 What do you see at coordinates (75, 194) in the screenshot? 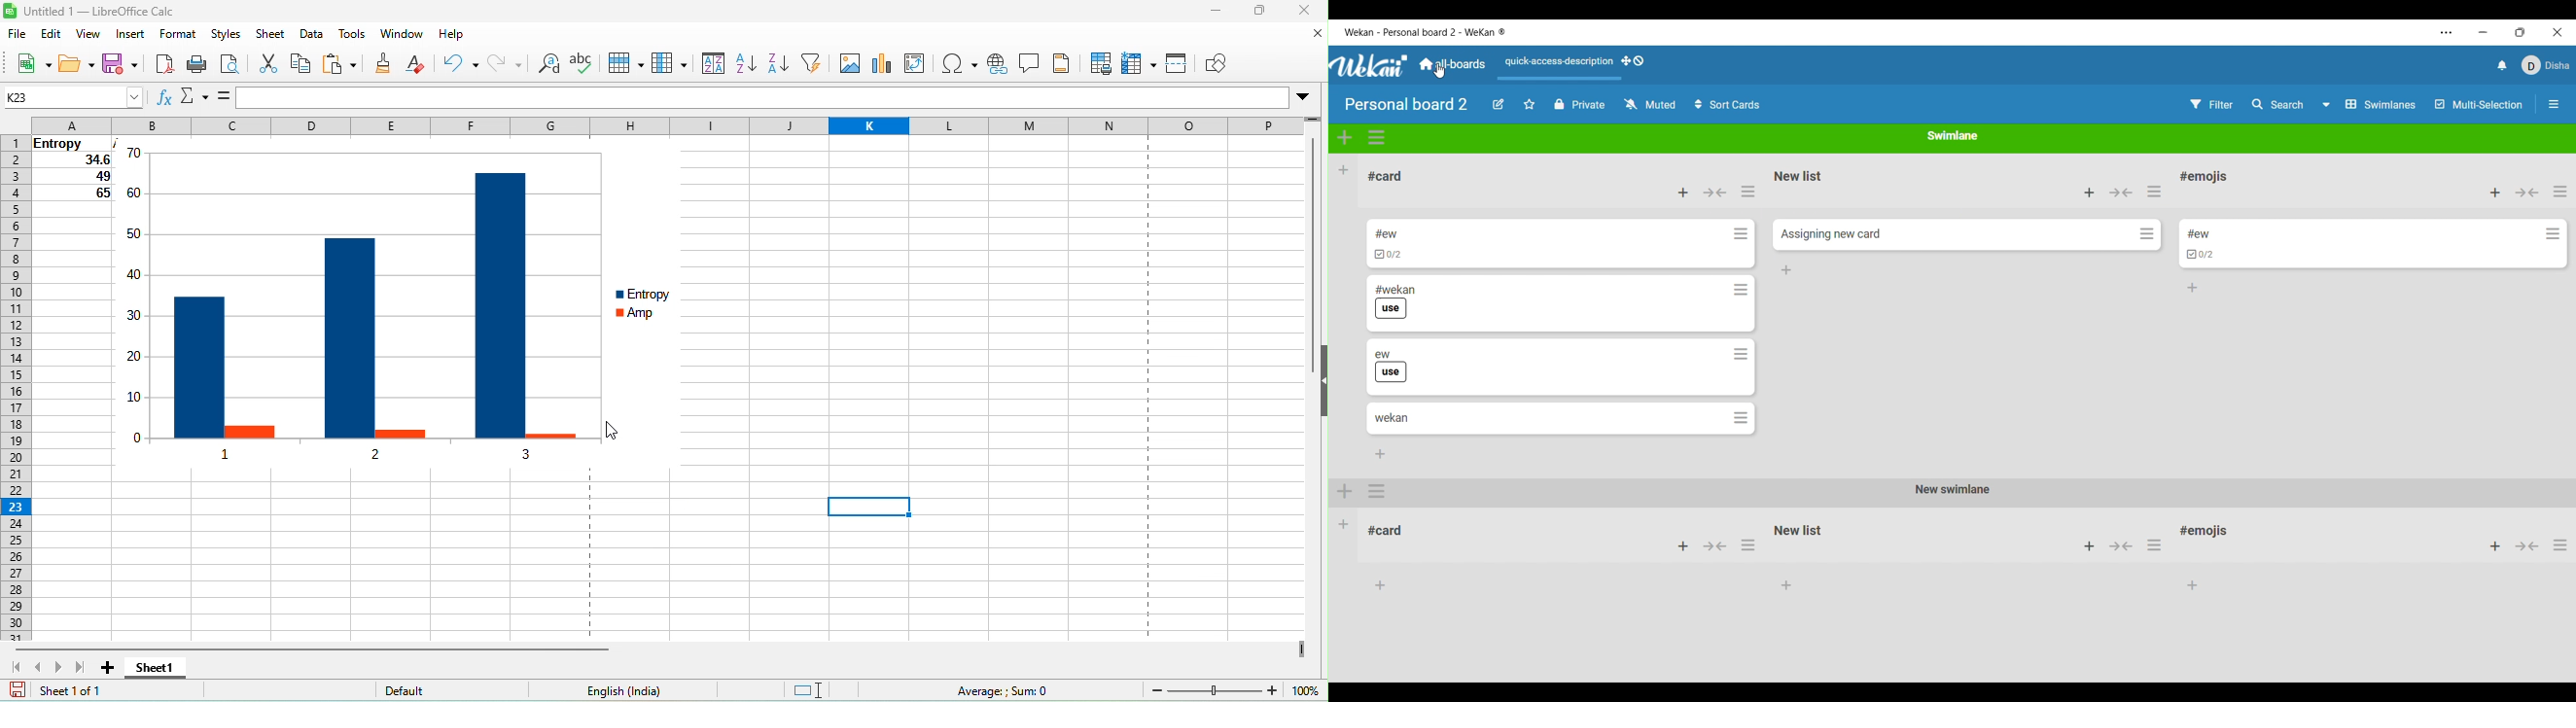
I see `65` at bounding box center [75, 194].